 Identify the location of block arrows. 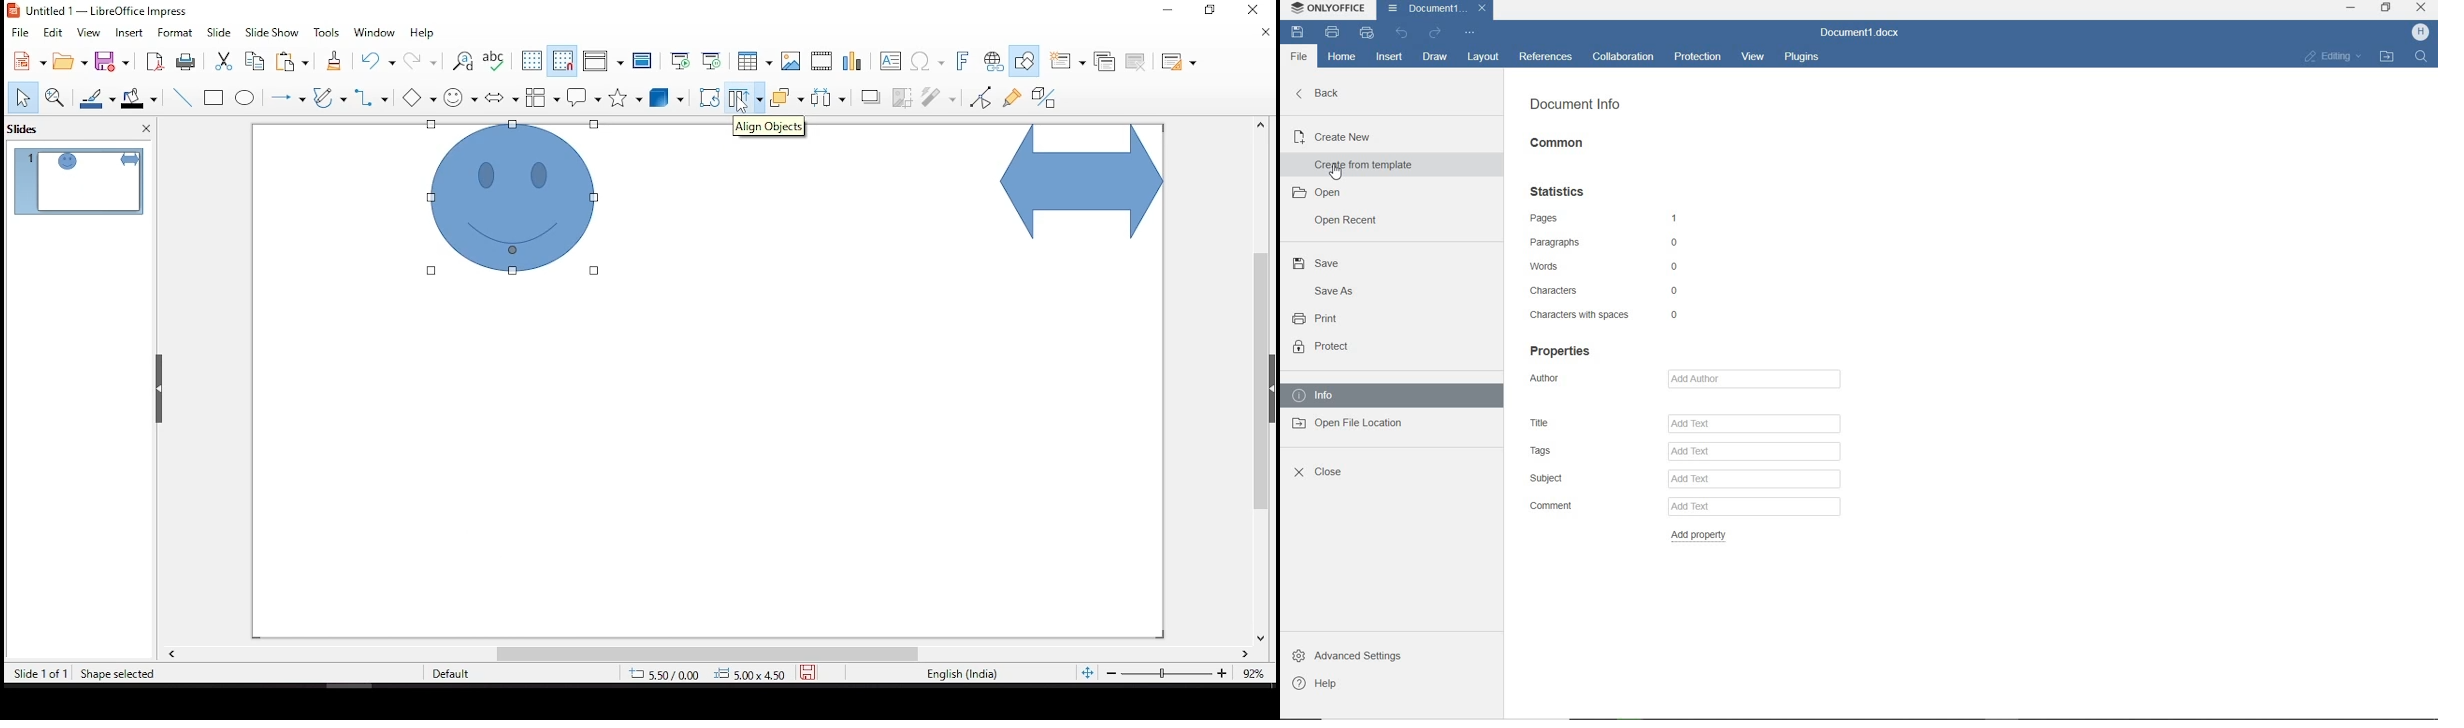
(502, 99).